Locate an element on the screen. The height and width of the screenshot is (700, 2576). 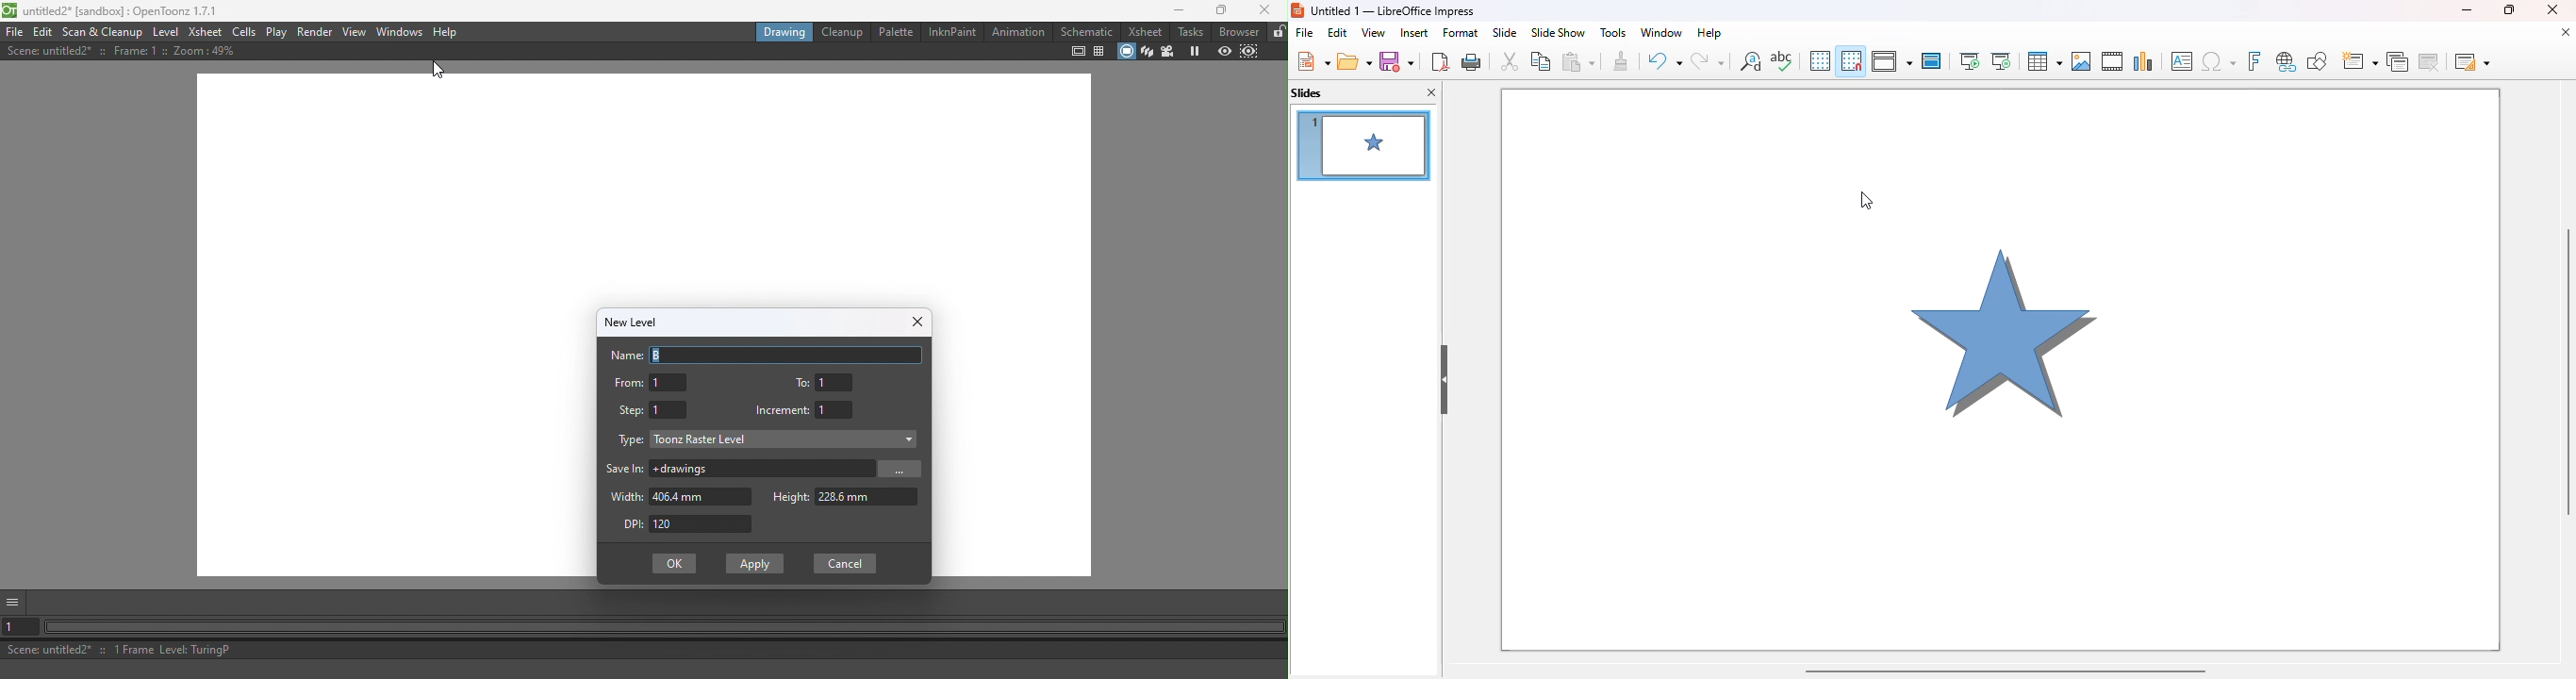
insert special characters is located at coordinates (2218, 62).